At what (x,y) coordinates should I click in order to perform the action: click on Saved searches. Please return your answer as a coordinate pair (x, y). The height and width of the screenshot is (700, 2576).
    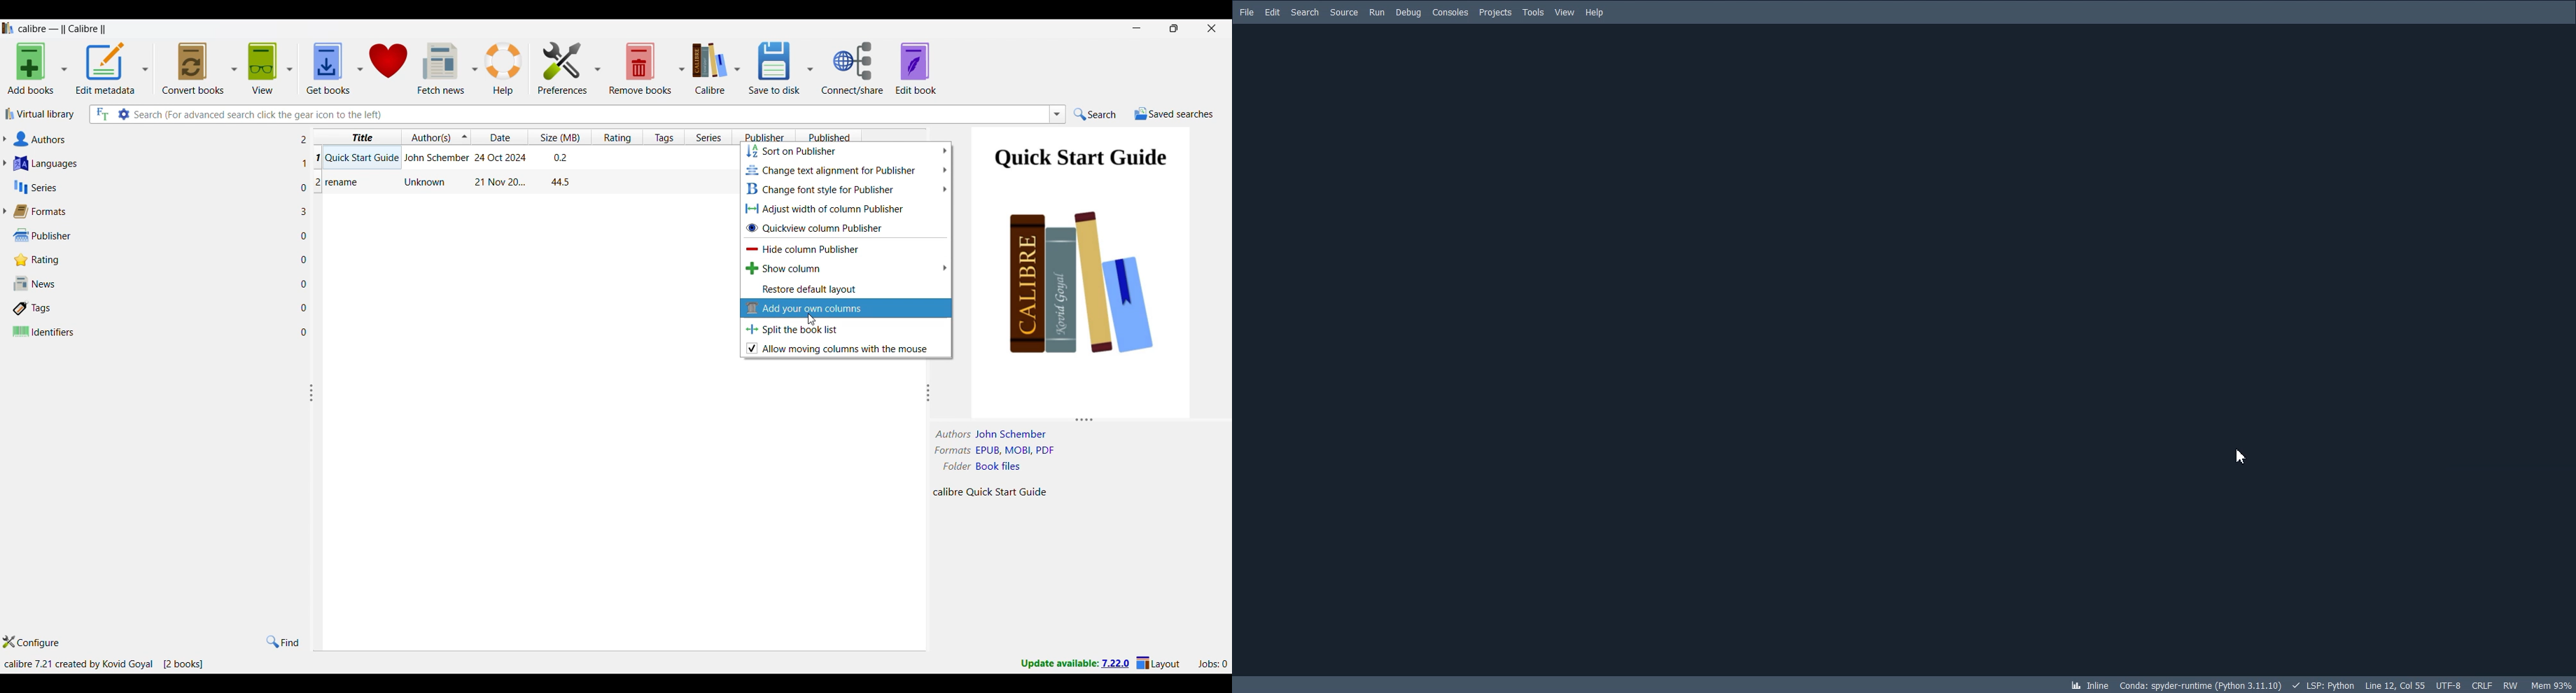
    Looking at the image, I should click on (1174, 114).